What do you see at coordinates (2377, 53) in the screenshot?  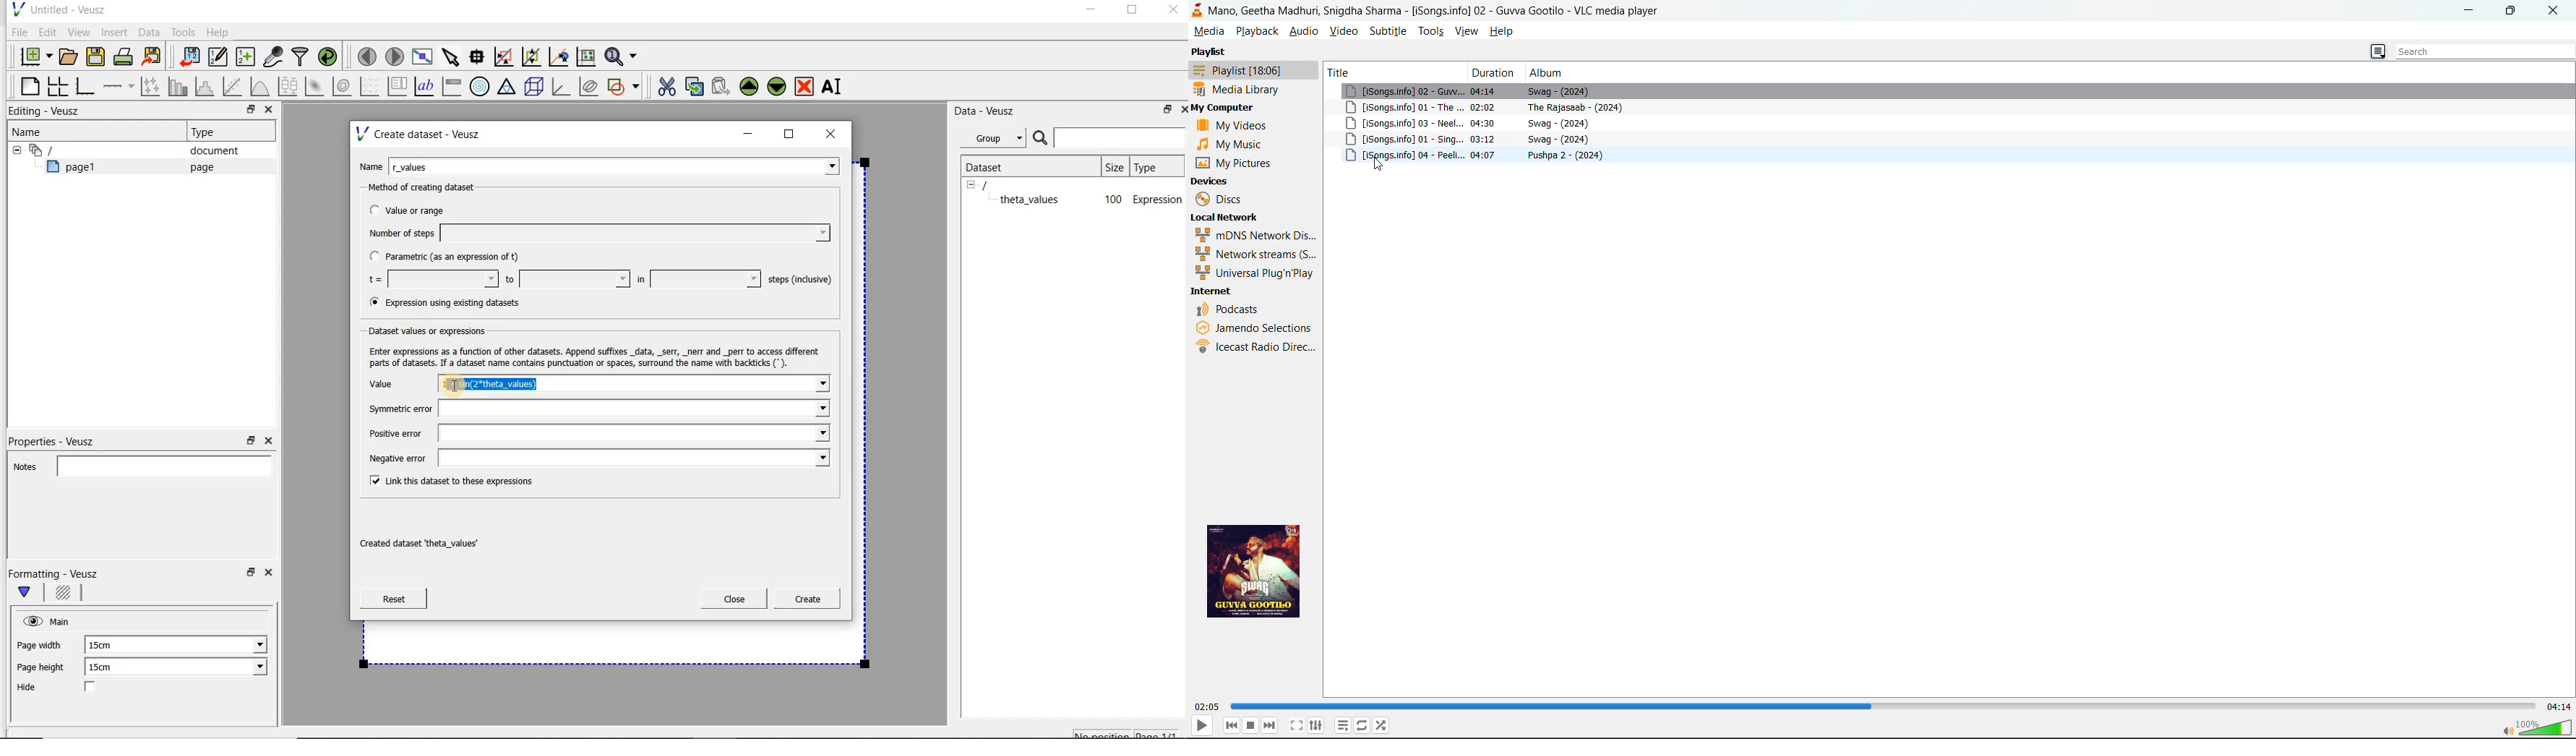 I see `change playlist view` at bounding box center [2377, 53].